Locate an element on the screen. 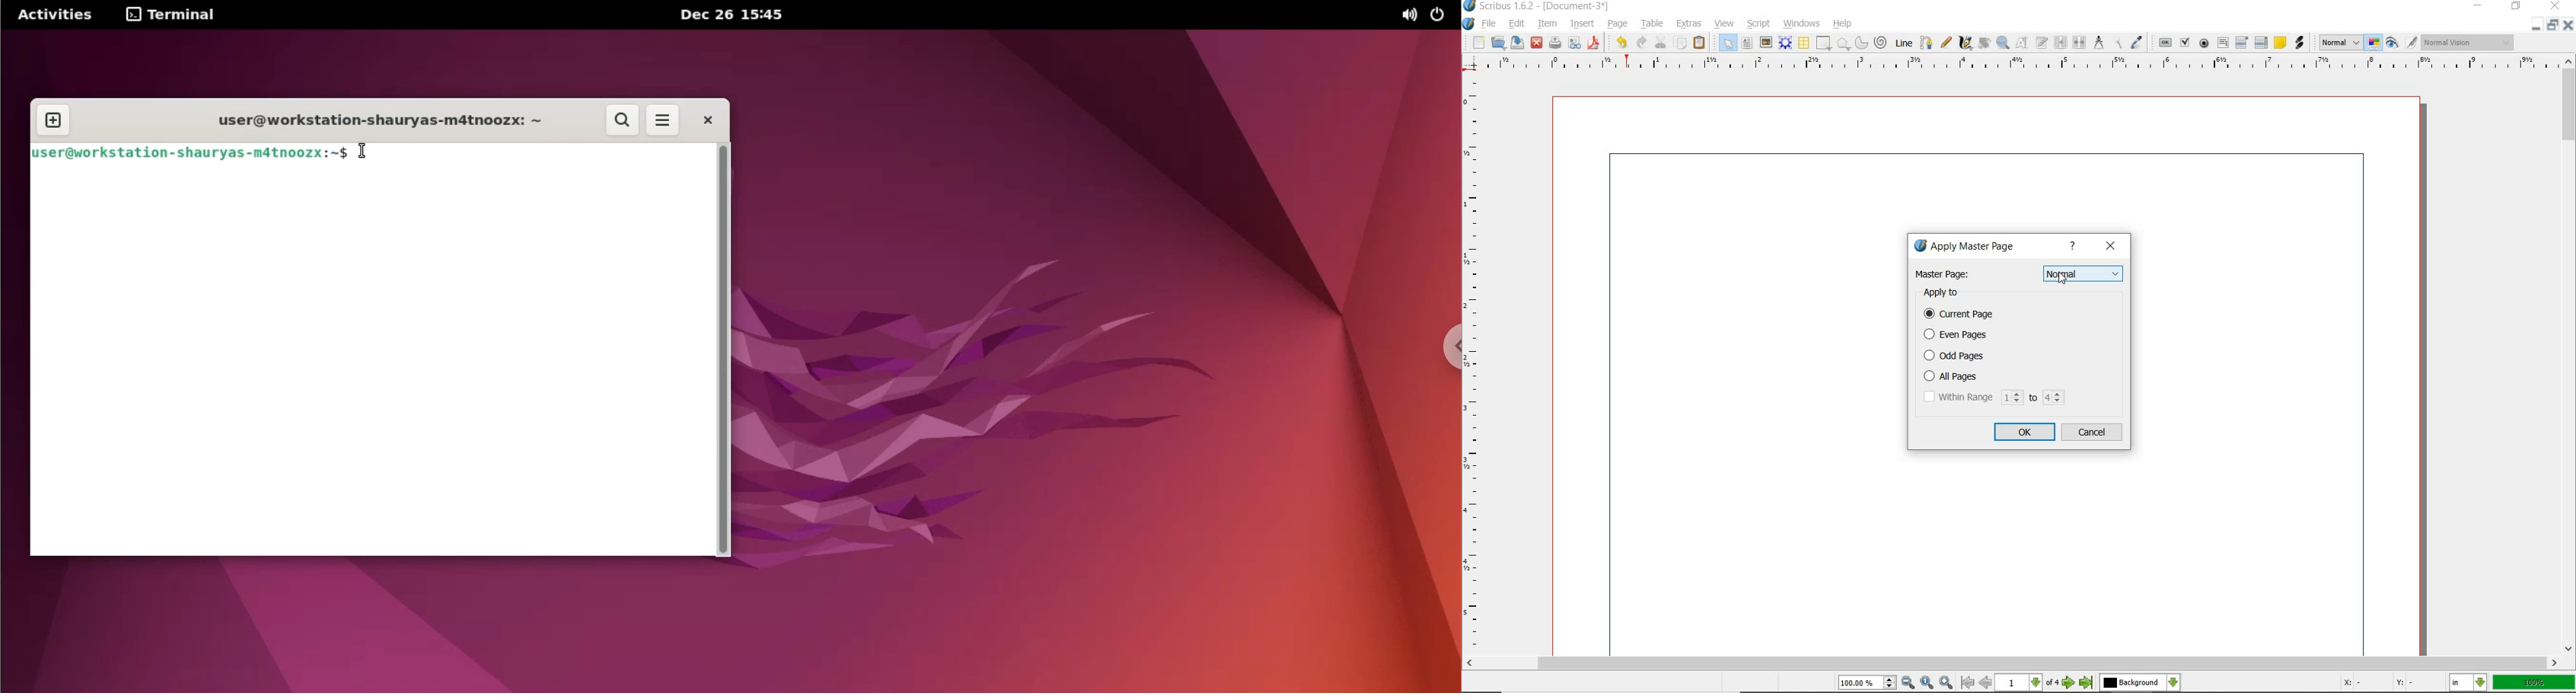 The image size is (2576, 700). windows is located at coordinates (1802, 23).